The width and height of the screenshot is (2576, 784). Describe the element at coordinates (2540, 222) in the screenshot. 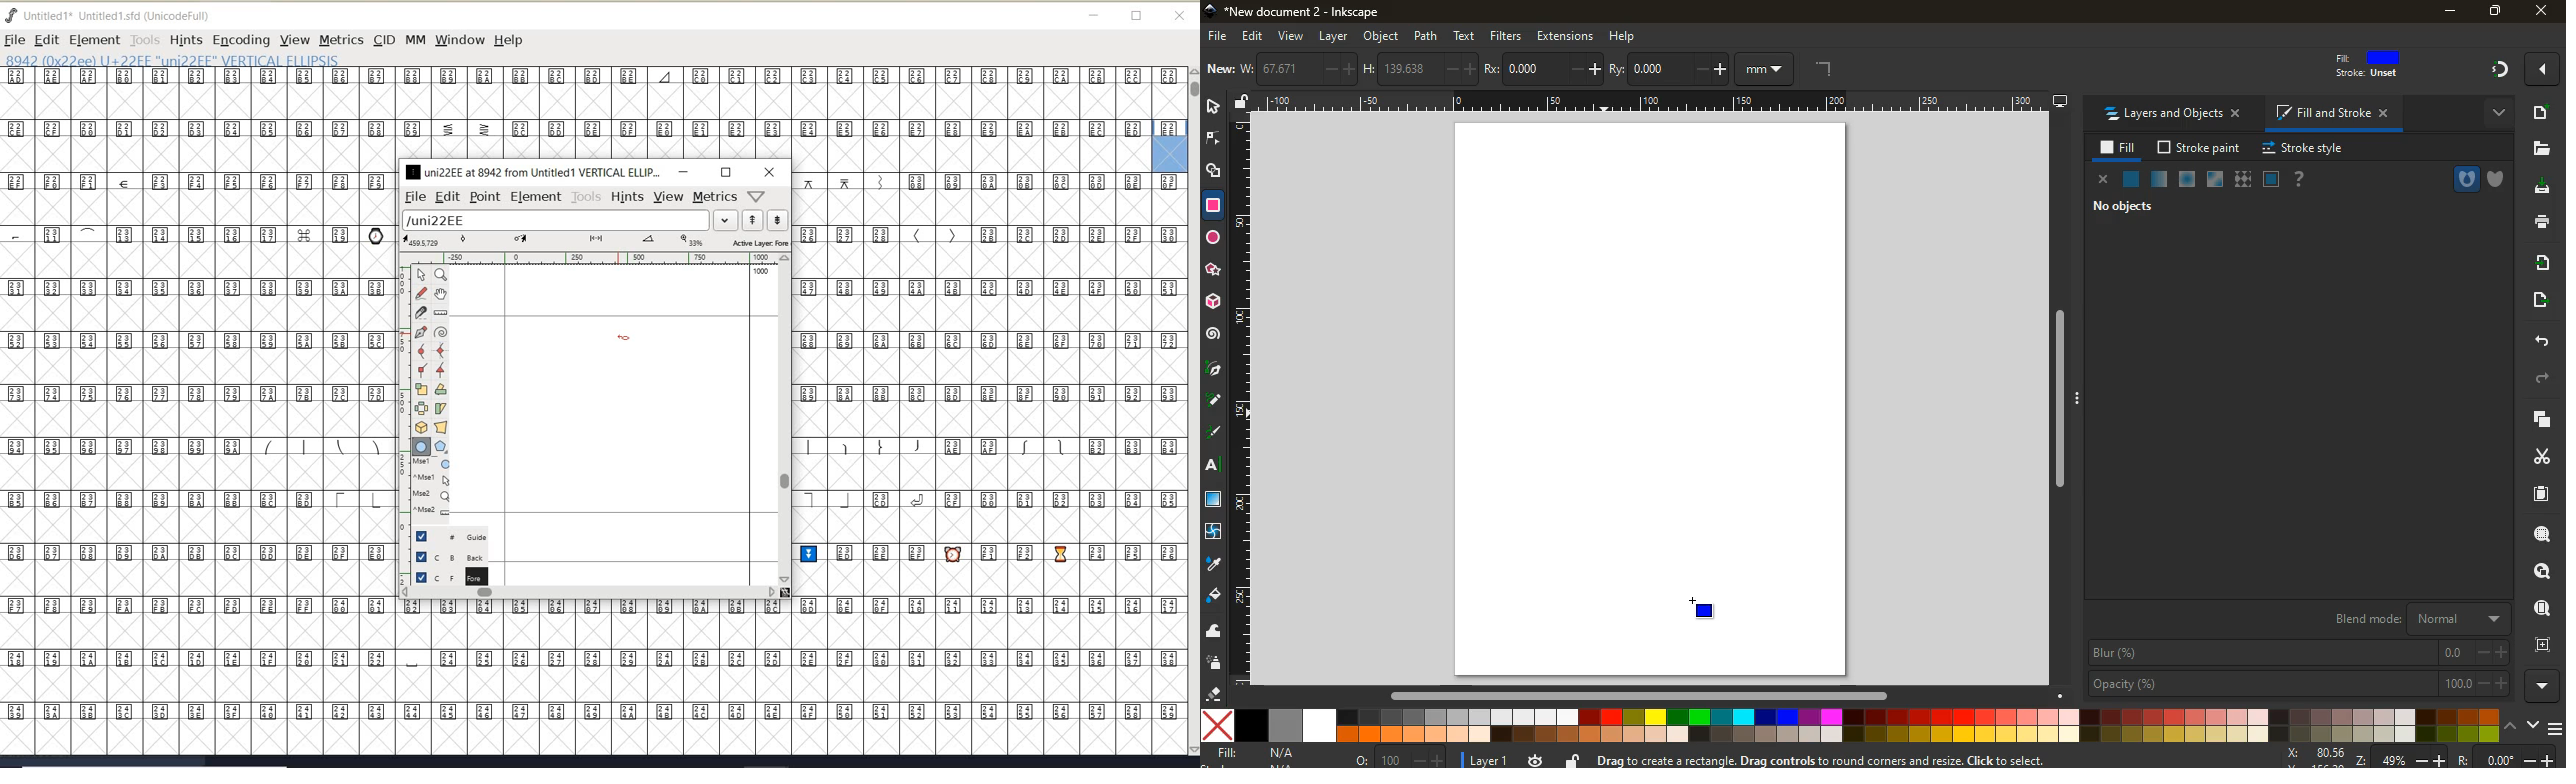

I see `print` at that location.